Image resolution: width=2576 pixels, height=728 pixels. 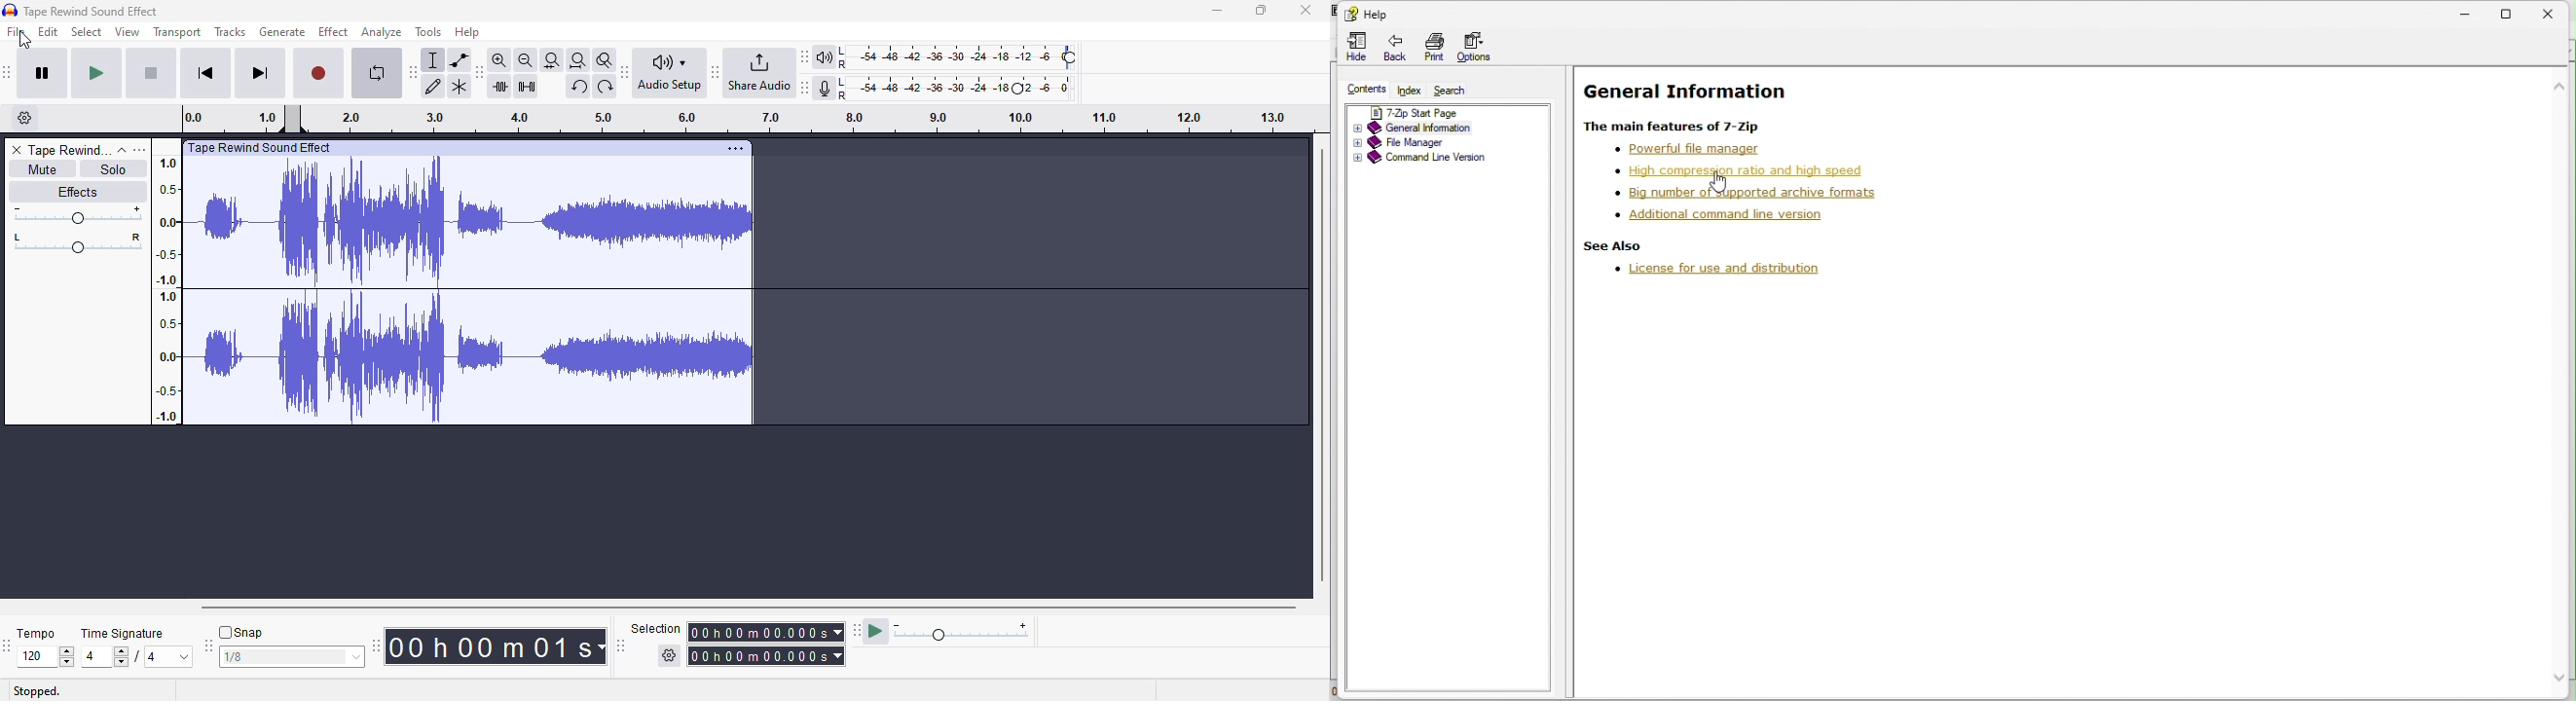 I want to click on audacity time toolbar, so click(x=491, y=646).